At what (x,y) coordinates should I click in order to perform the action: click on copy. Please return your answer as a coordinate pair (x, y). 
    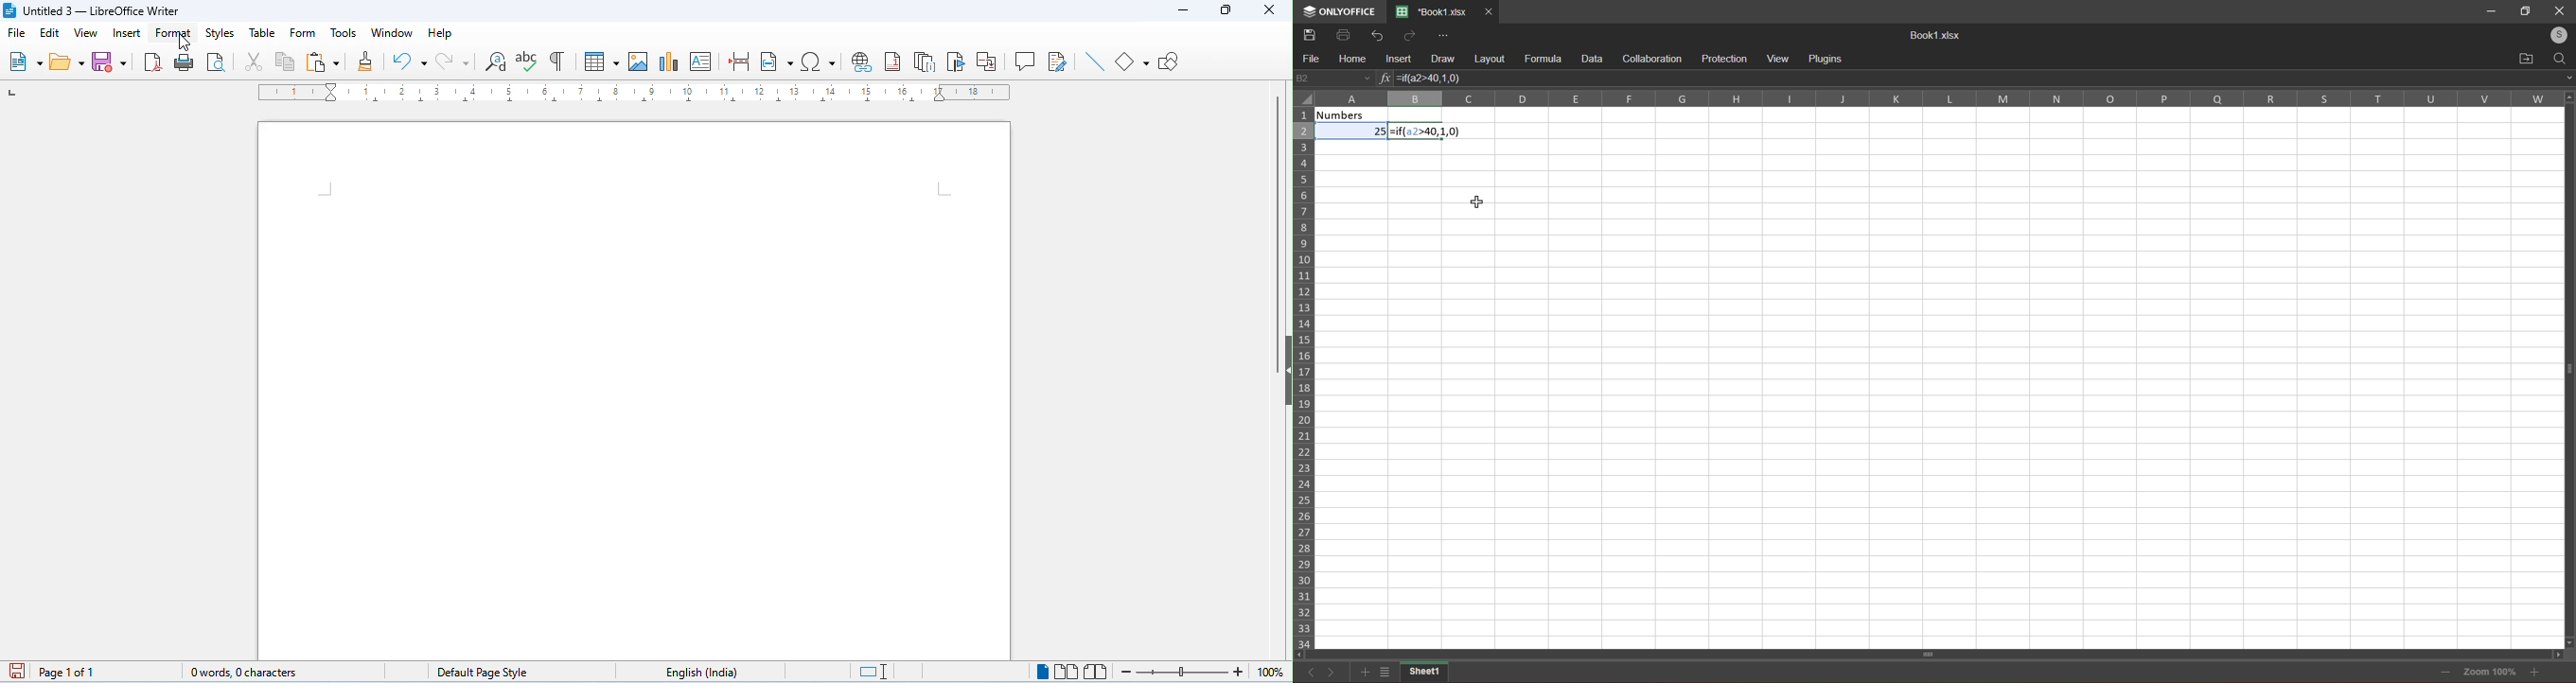
    Looking at the image, I should click on (287, 61).